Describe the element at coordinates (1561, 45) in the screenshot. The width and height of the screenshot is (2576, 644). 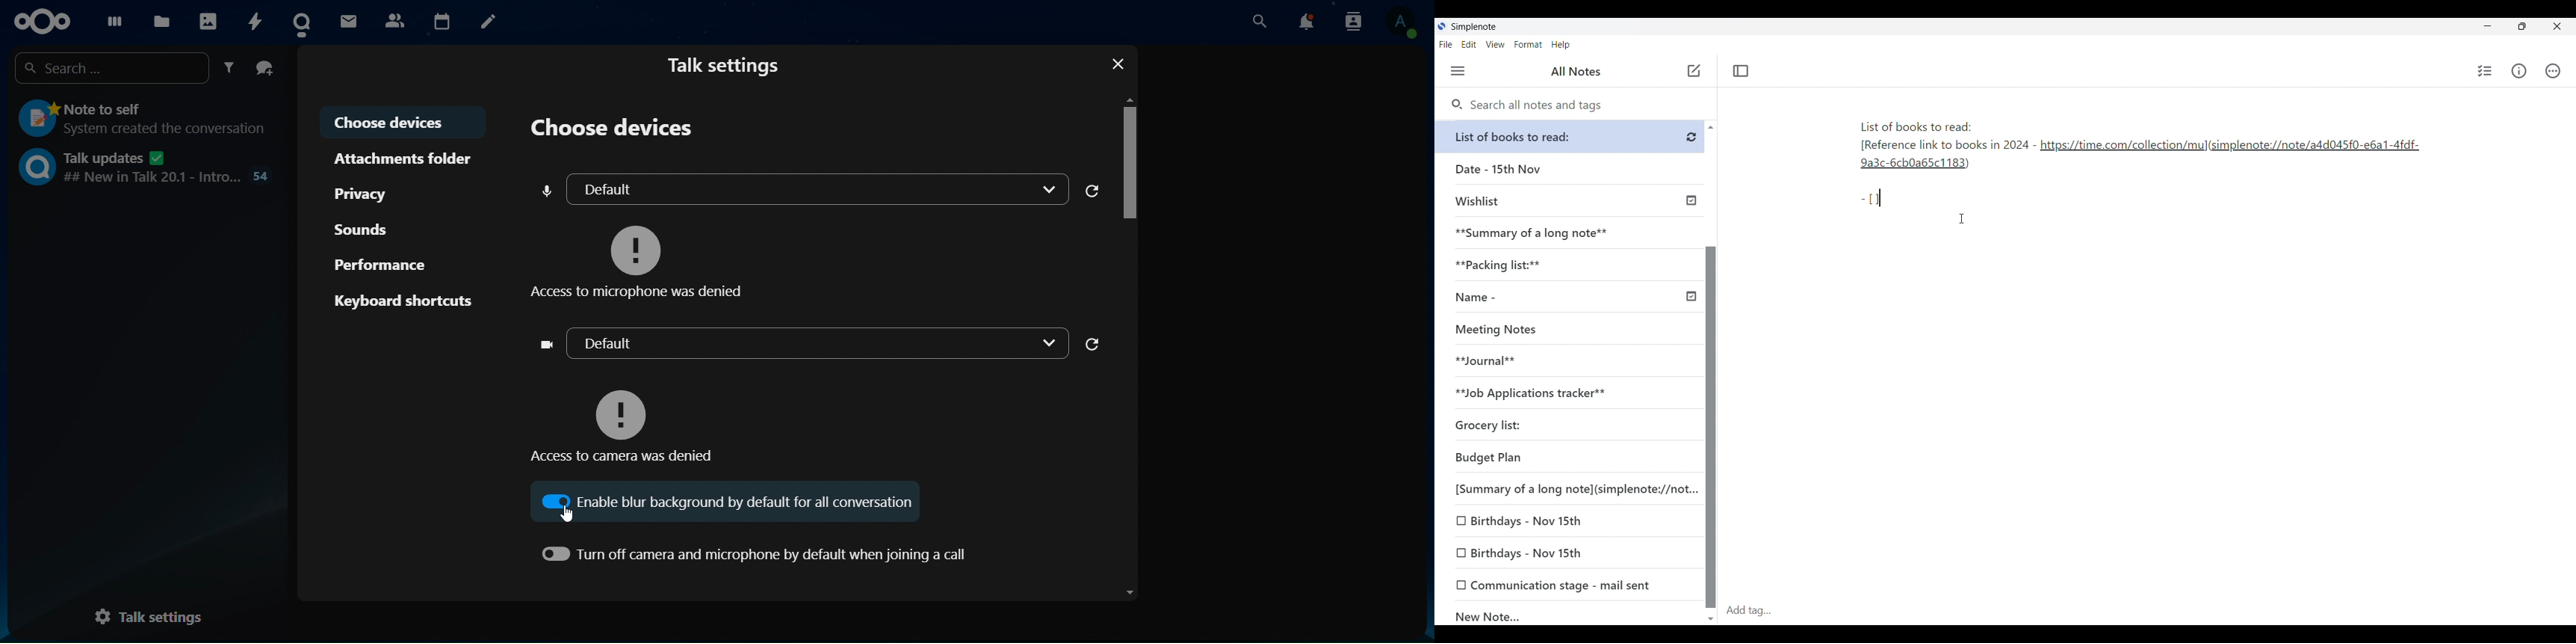
I see `Help ` at that location.